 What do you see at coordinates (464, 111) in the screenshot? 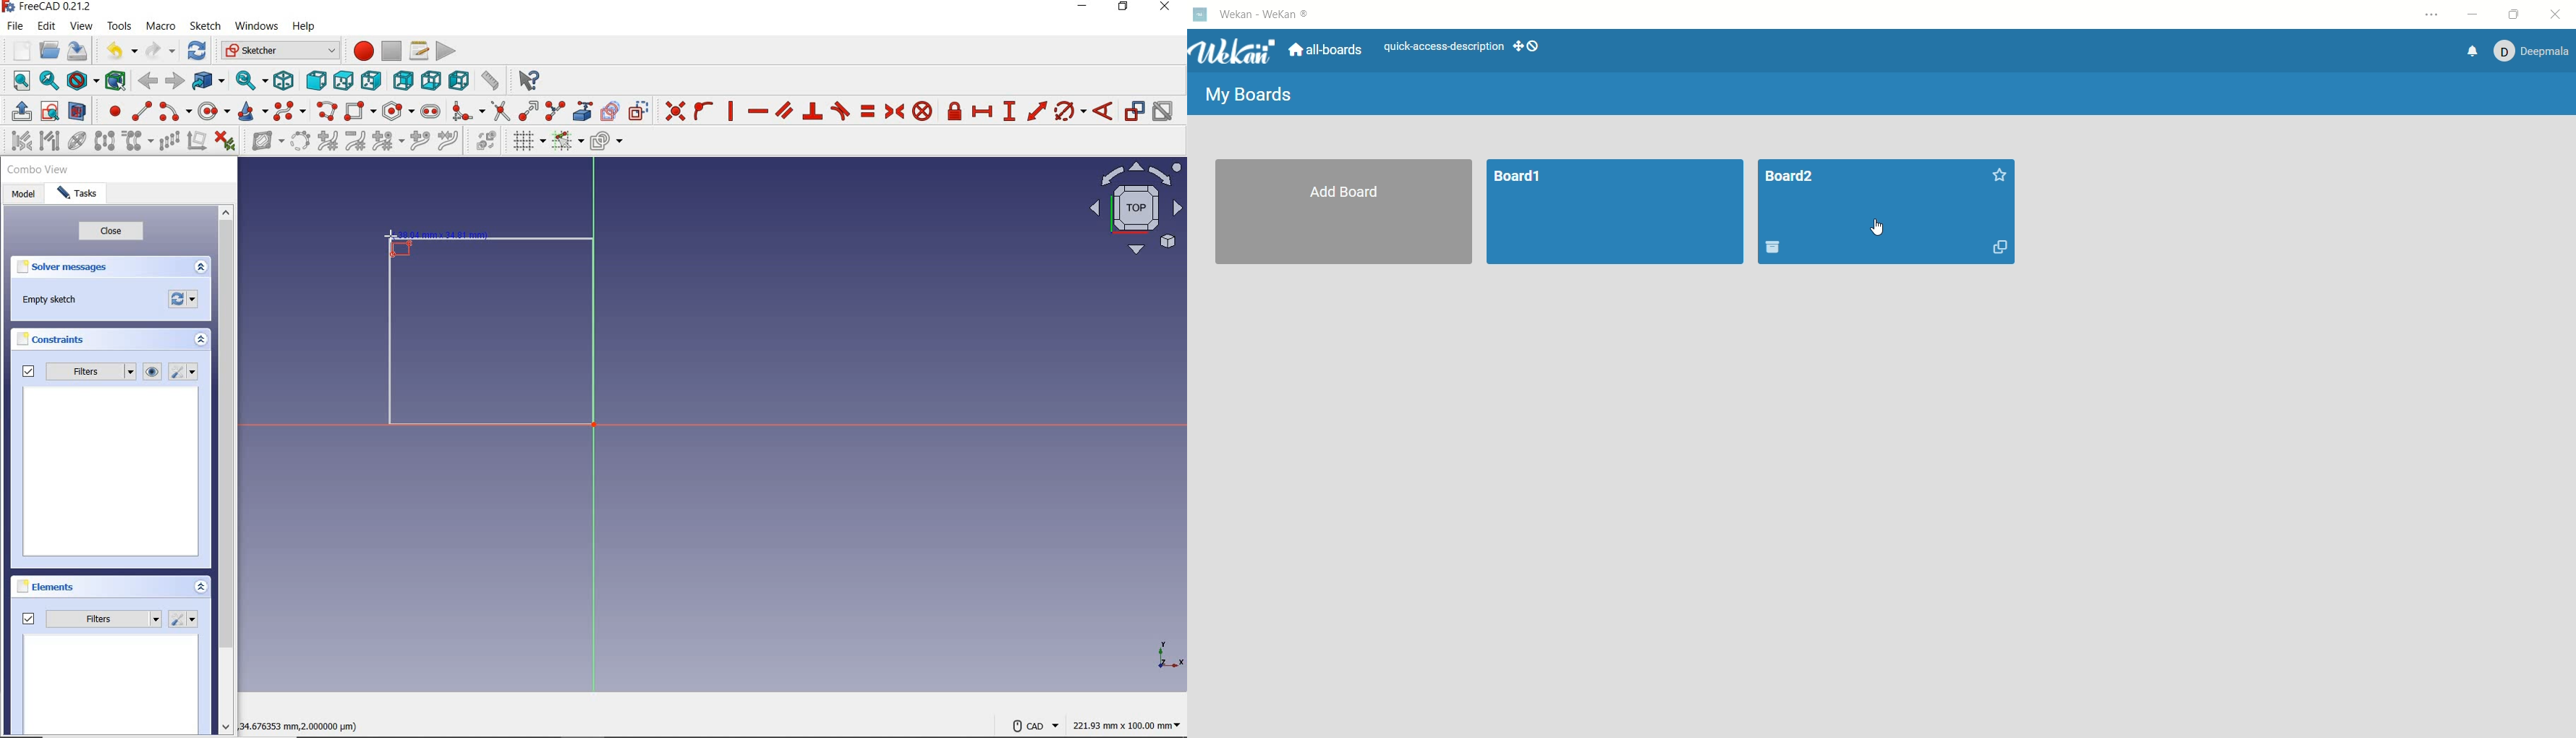
I see `create fillet` at bounding box center [464, 111].